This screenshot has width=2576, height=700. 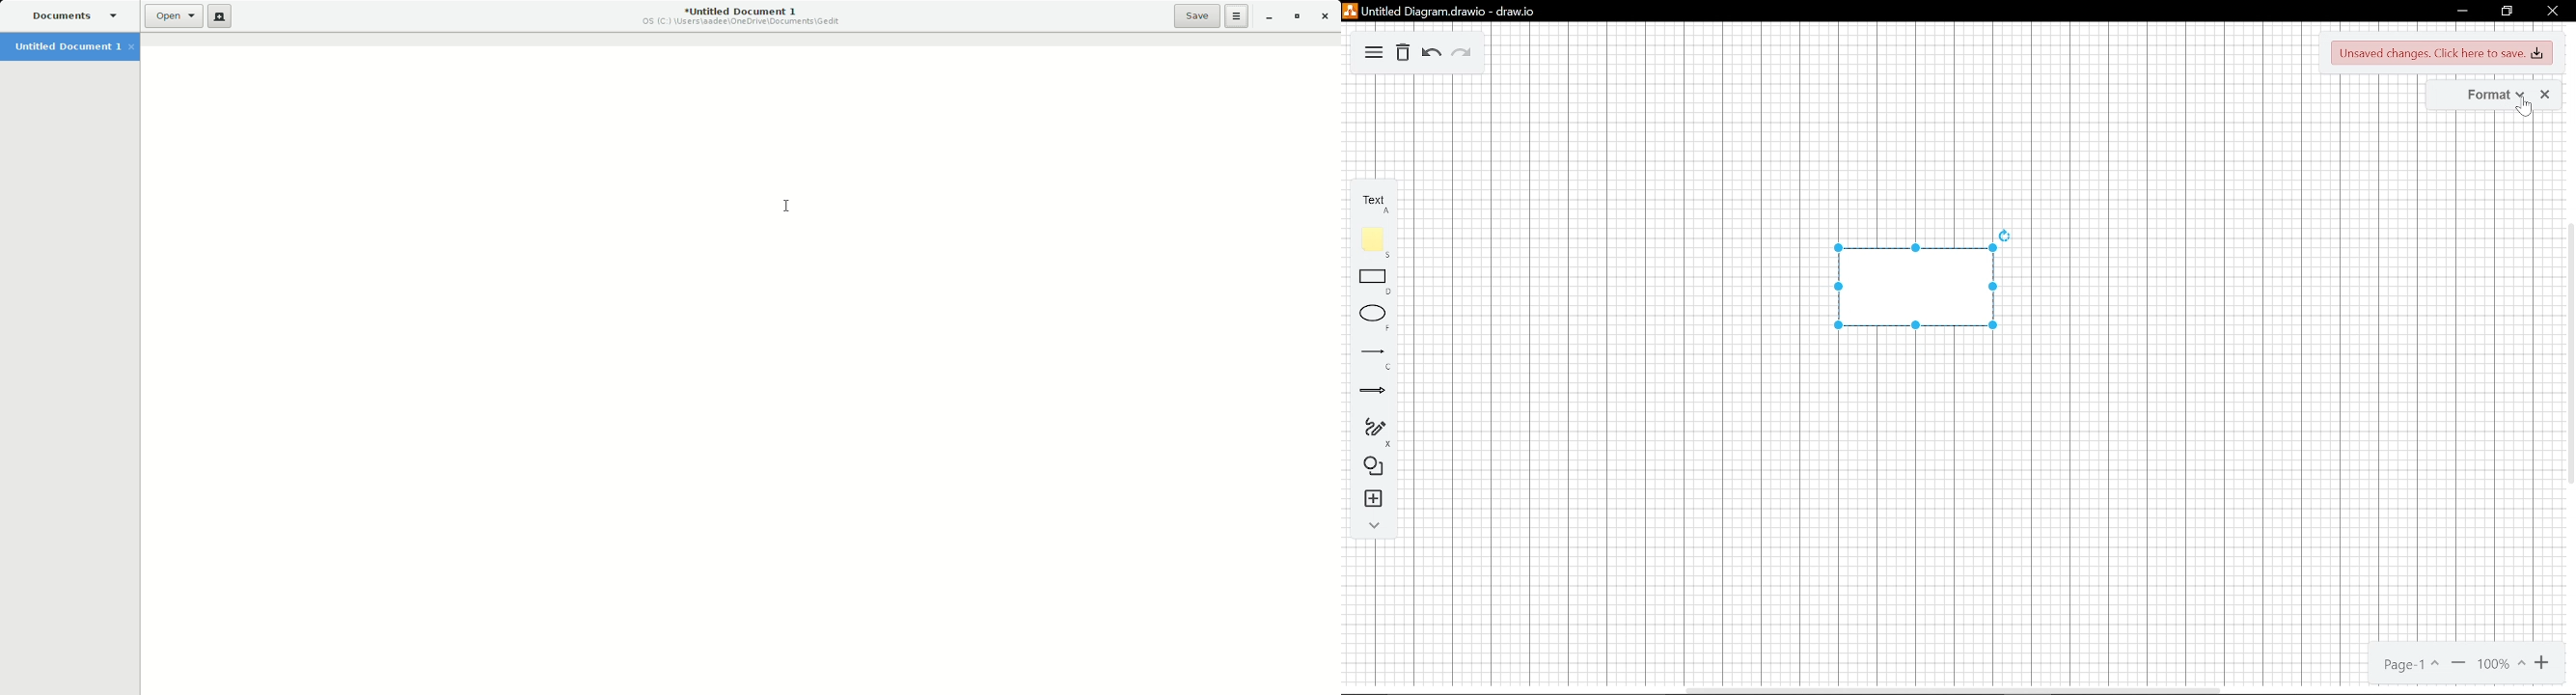 I want to click on maximize, so click(x=2506, y=11).